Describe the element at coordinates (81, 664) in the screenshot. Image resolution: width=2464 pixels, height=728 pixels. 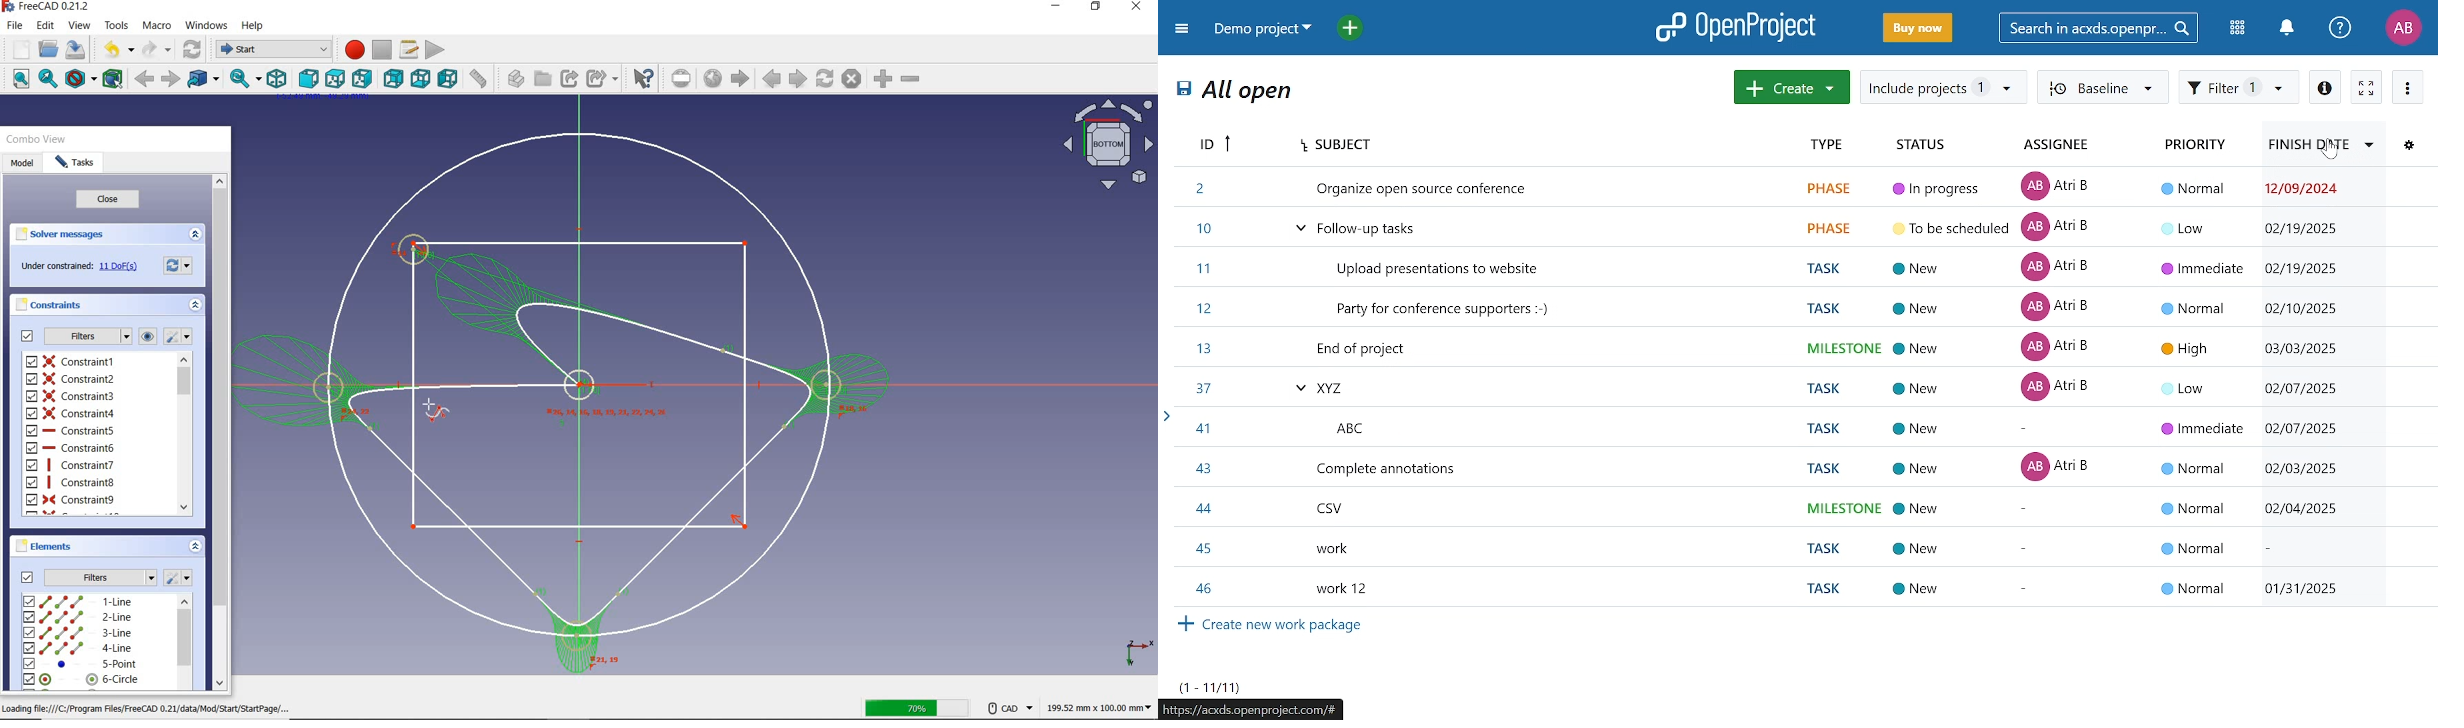
I see `5-line` at that location.